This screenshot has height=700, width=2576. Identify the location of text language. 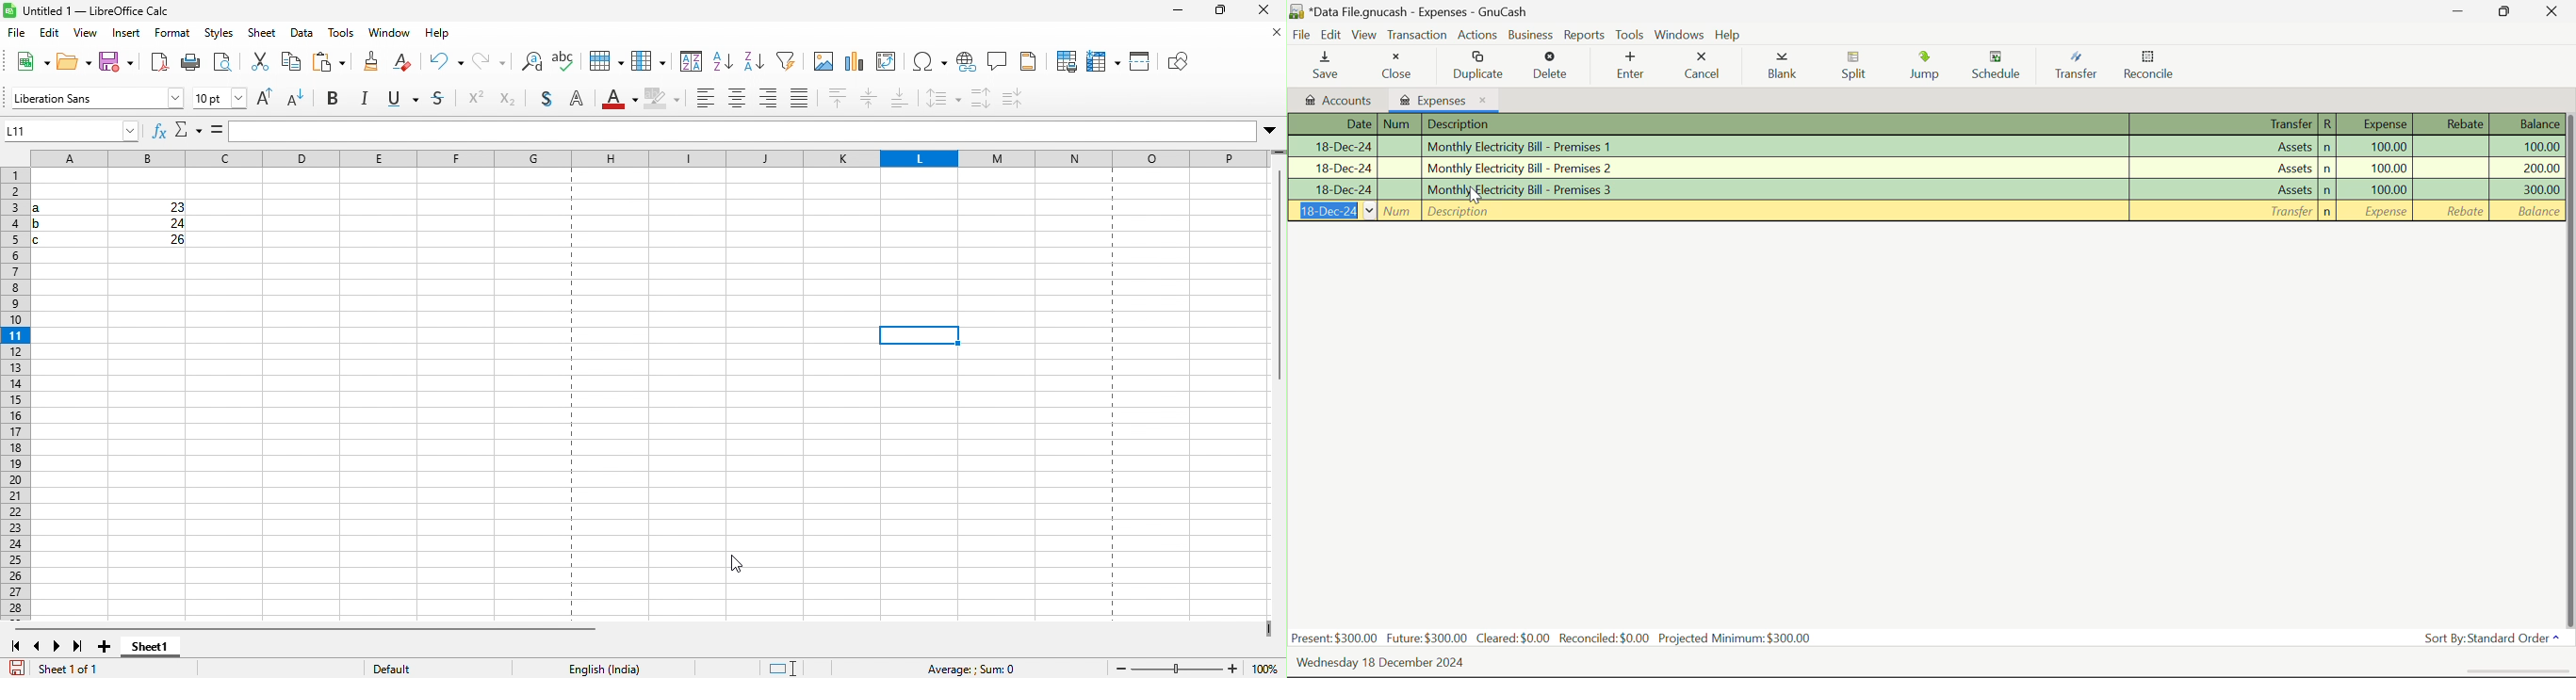
(614, 667).